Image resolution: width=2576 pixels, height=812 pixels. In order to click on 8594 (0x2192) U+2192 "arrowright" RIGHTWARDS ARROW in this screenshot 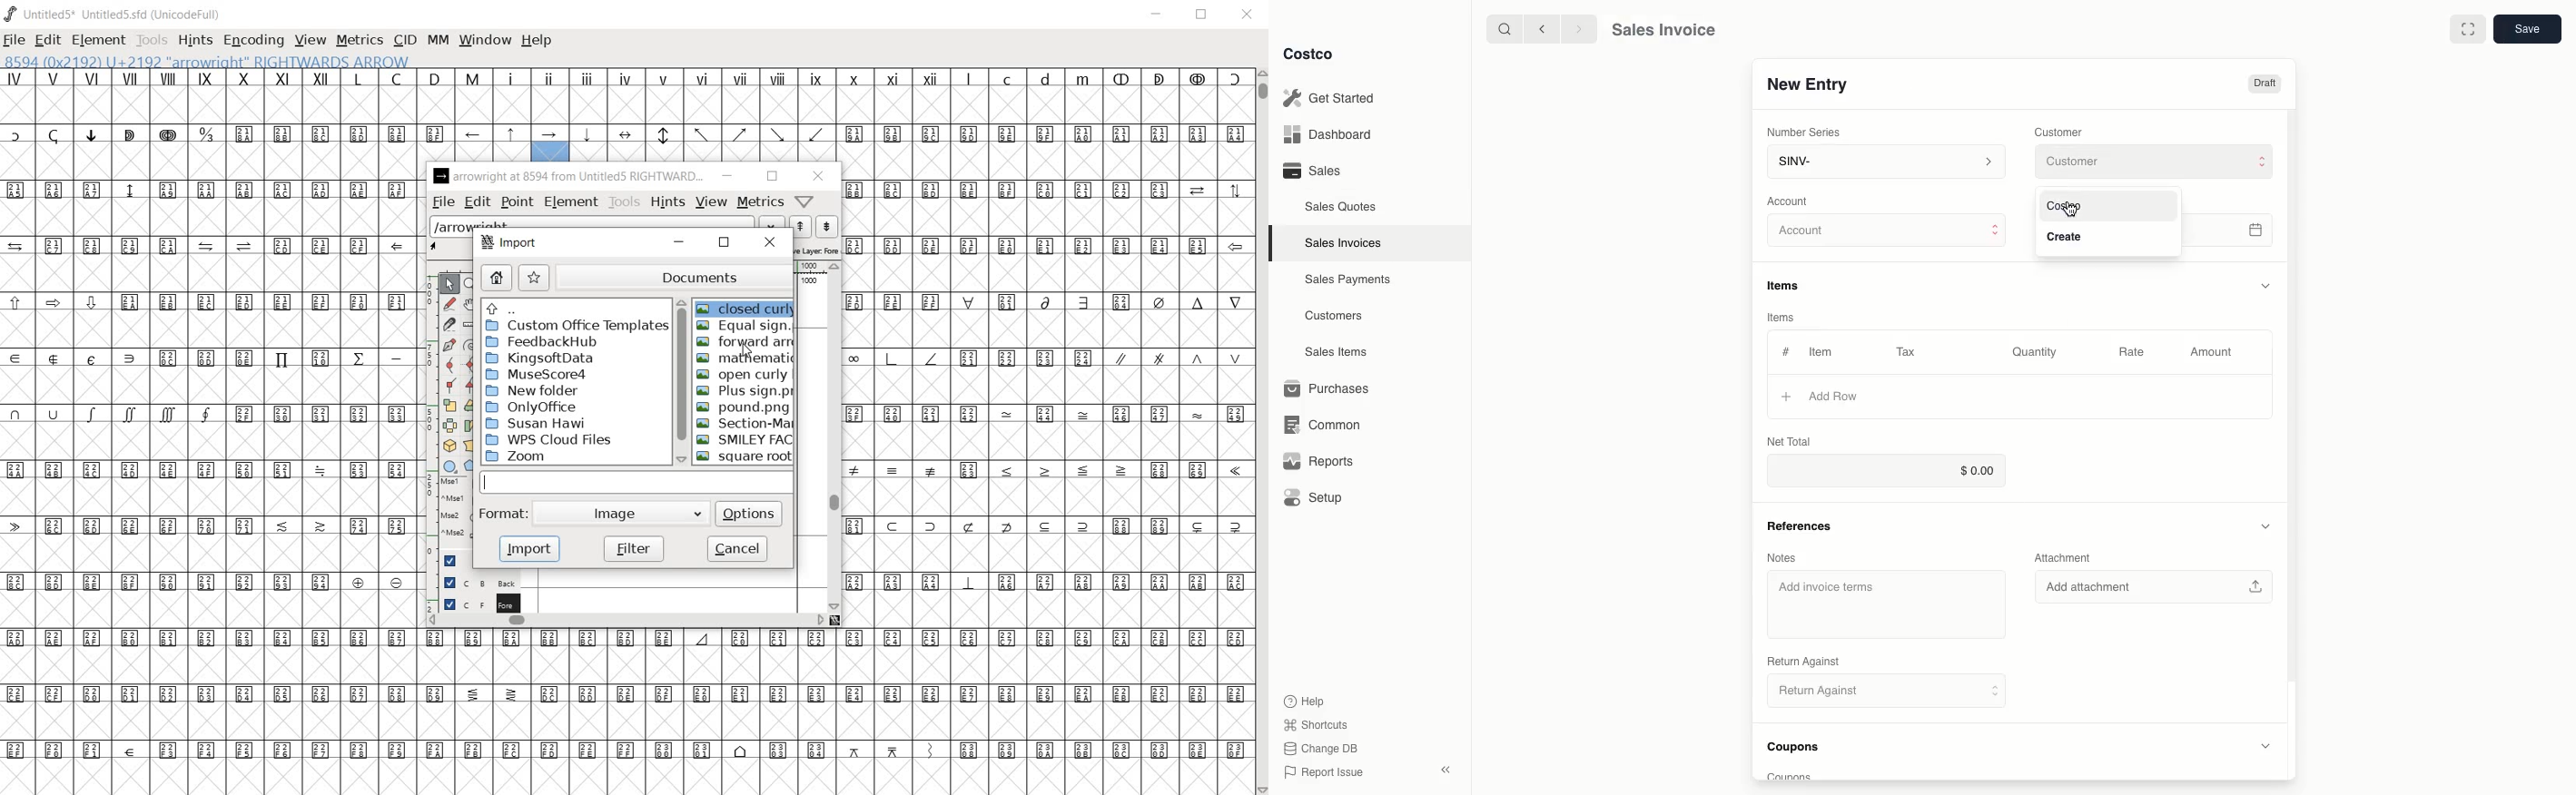, I will do `click(207, 60)`.